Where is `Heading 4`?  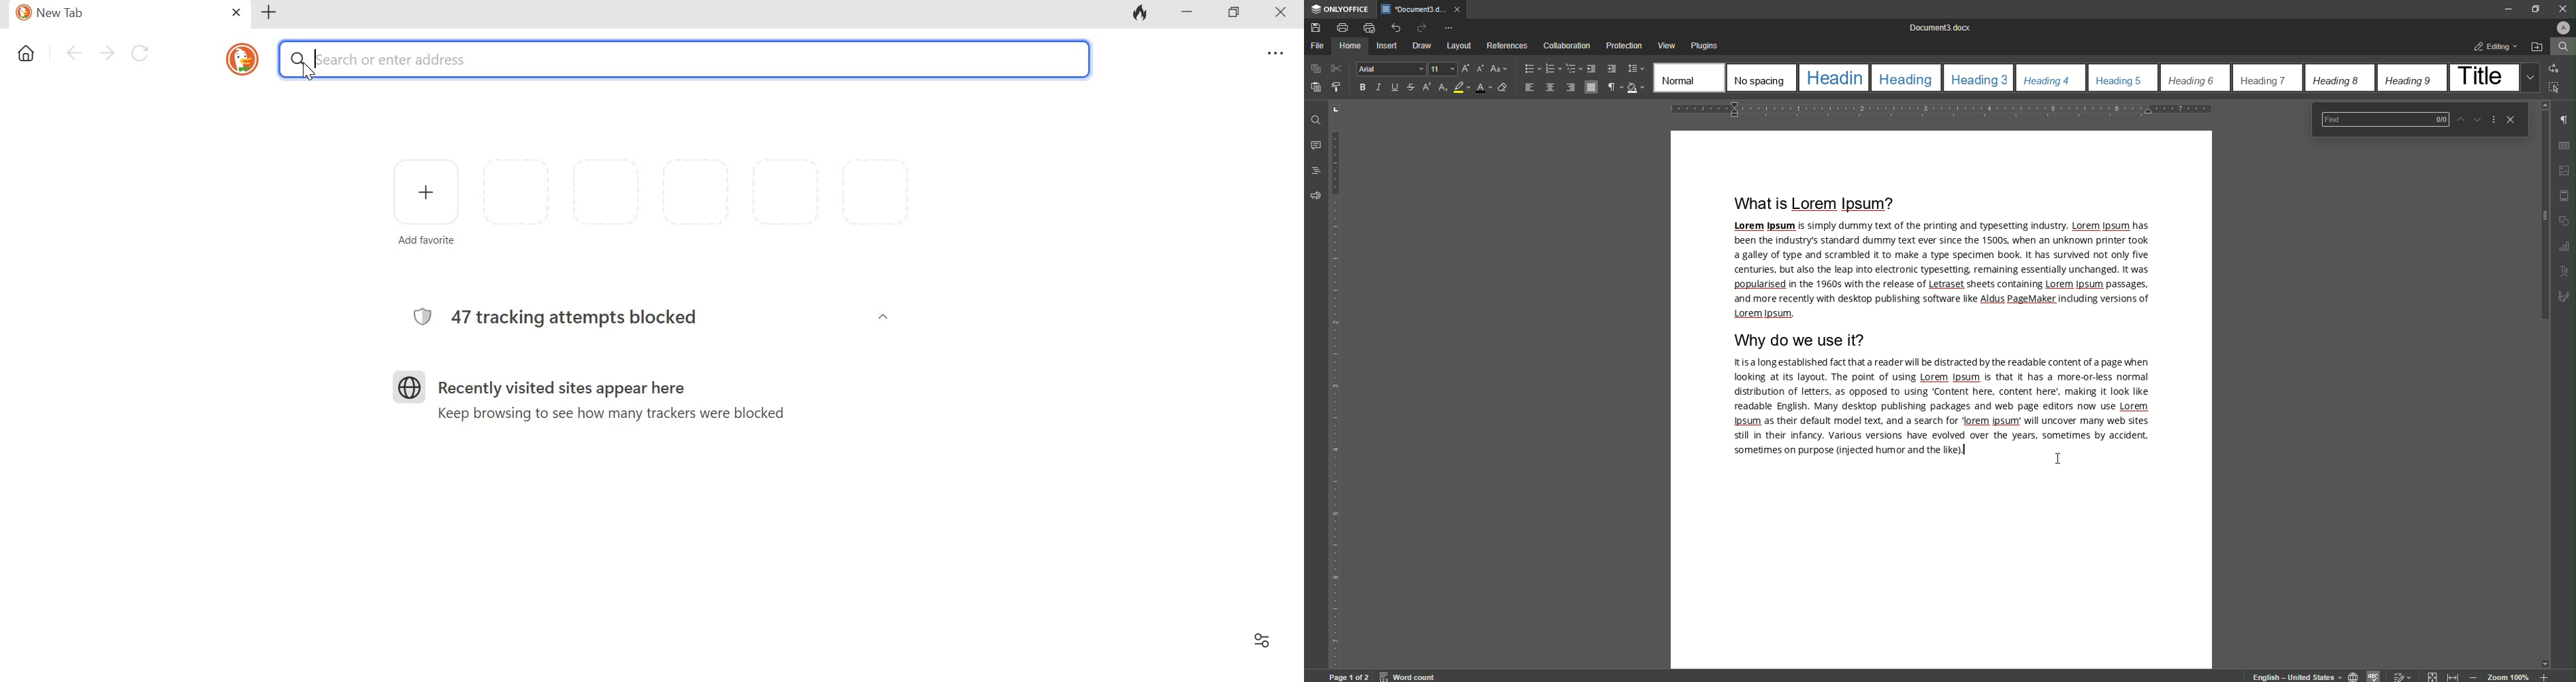 Heading 4 is located at coordinates (2047, 79).